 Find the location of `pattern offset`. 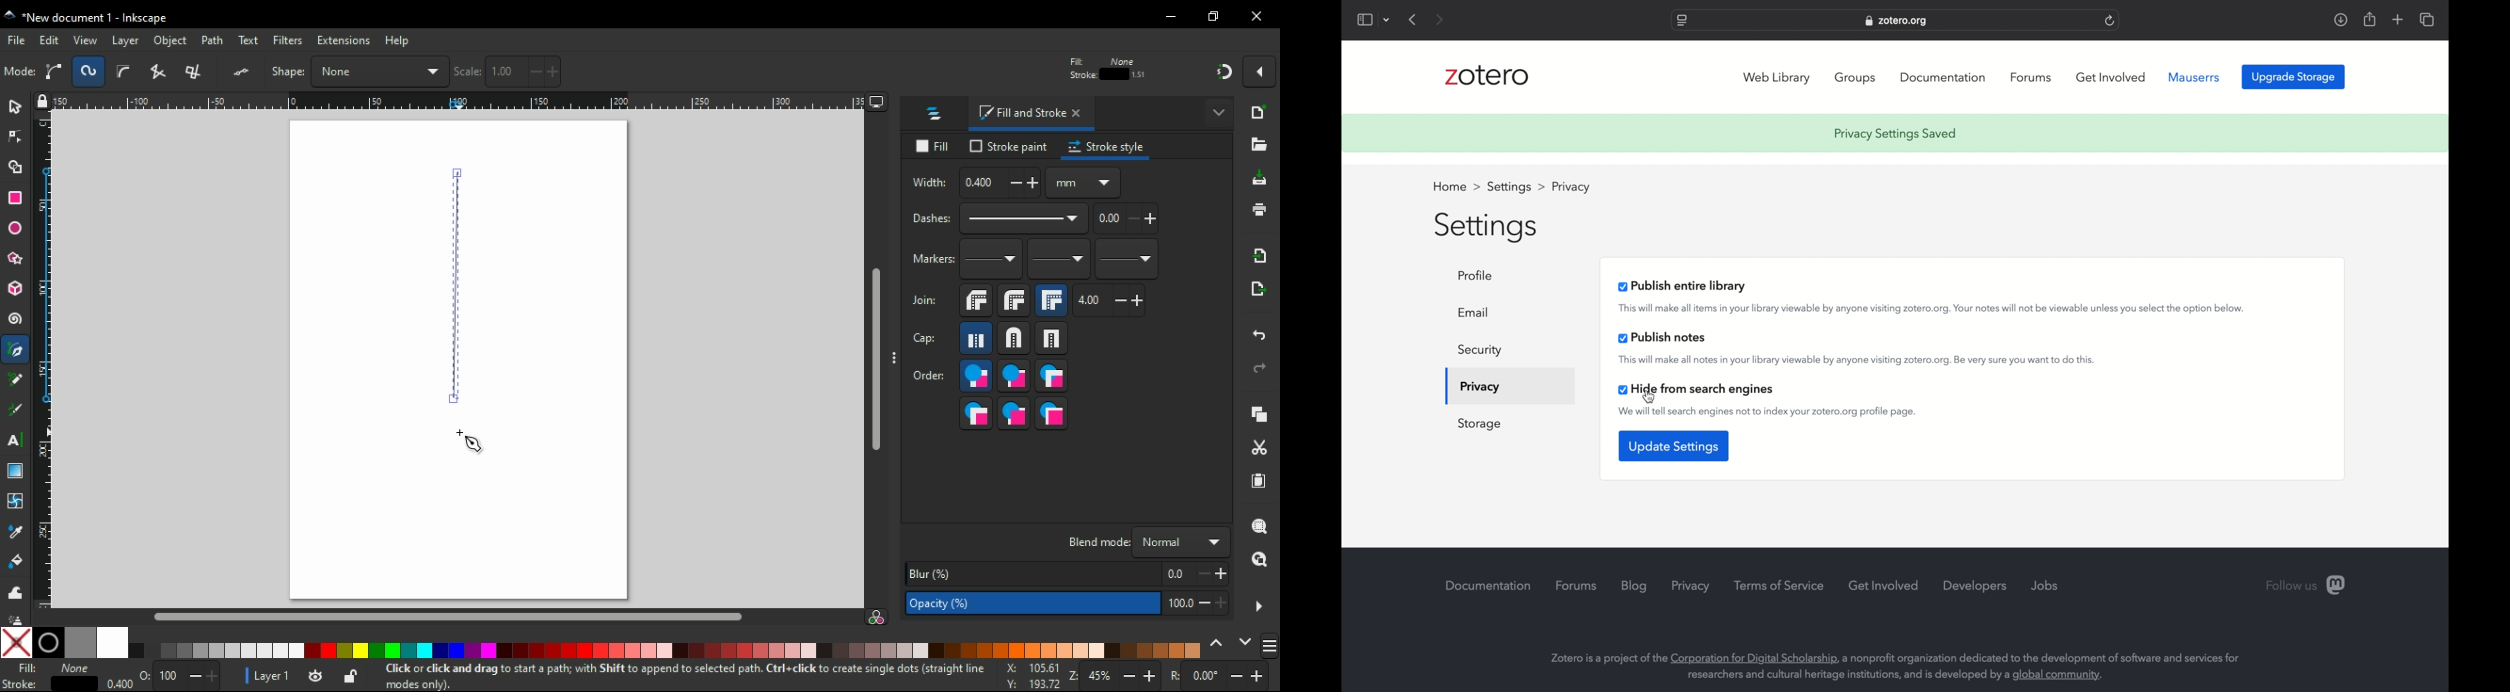

pattern offset is located at coordinates (1127, 219).